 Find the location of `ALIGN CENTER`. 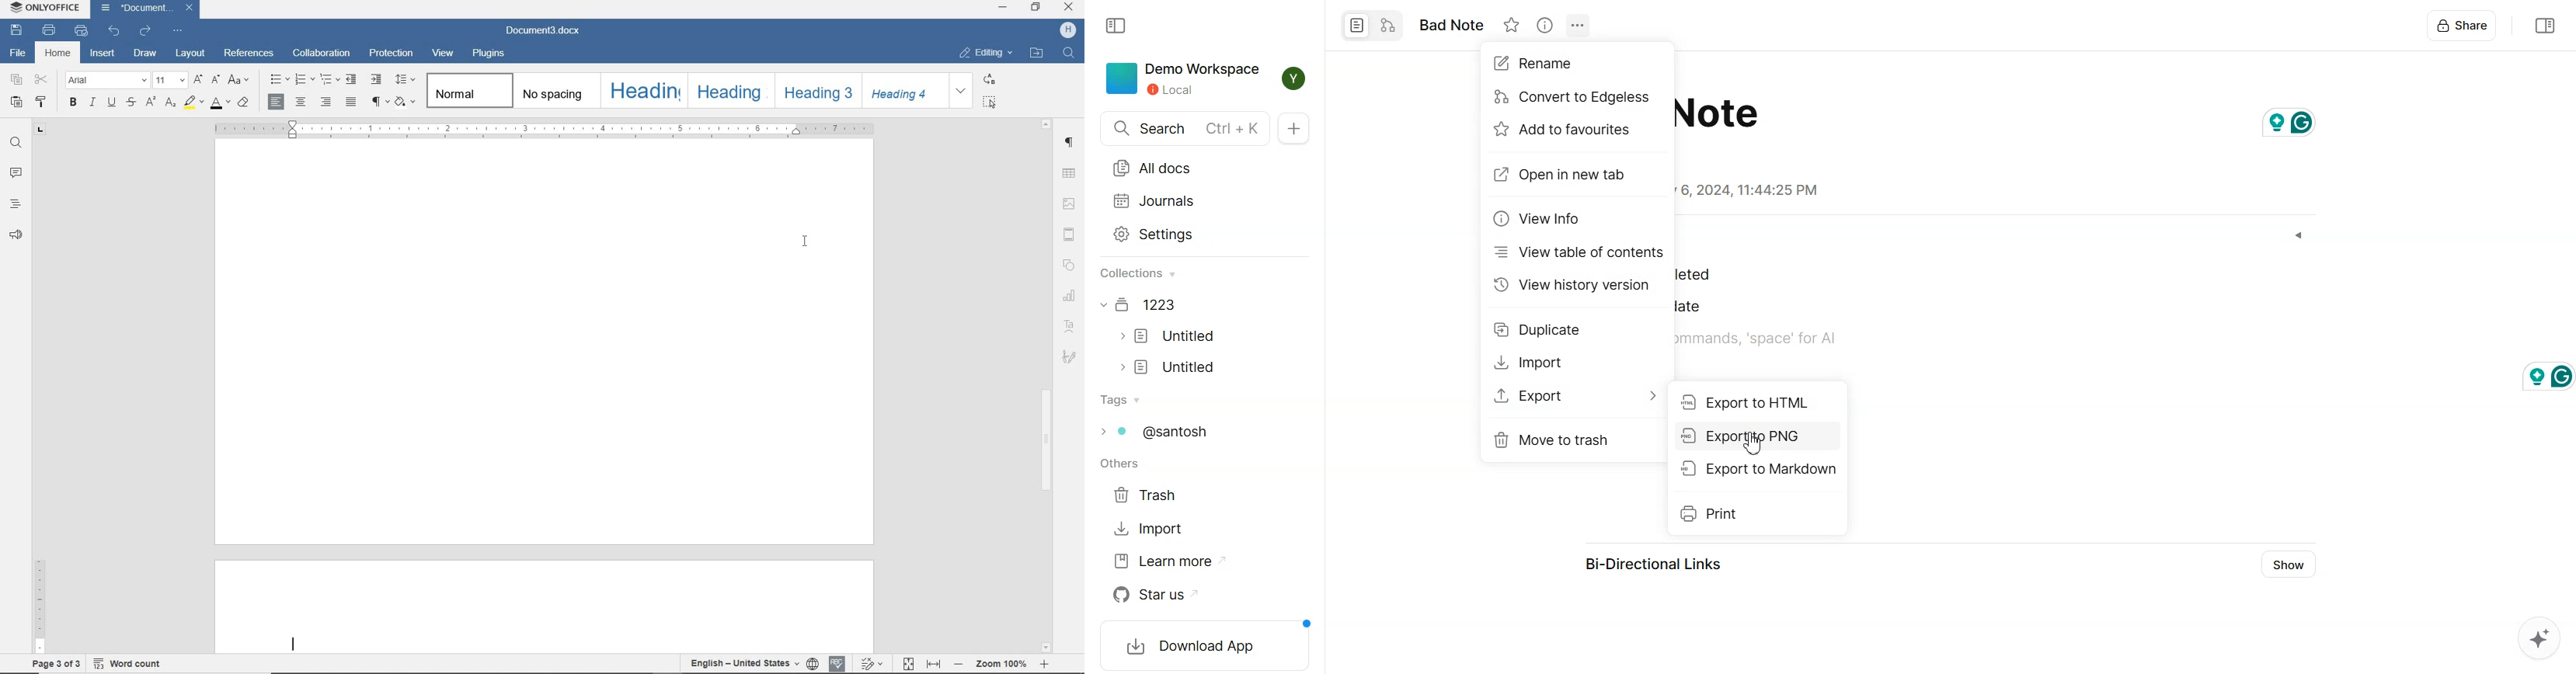

ALIGN CENTER is located at coordinates (300, 101).